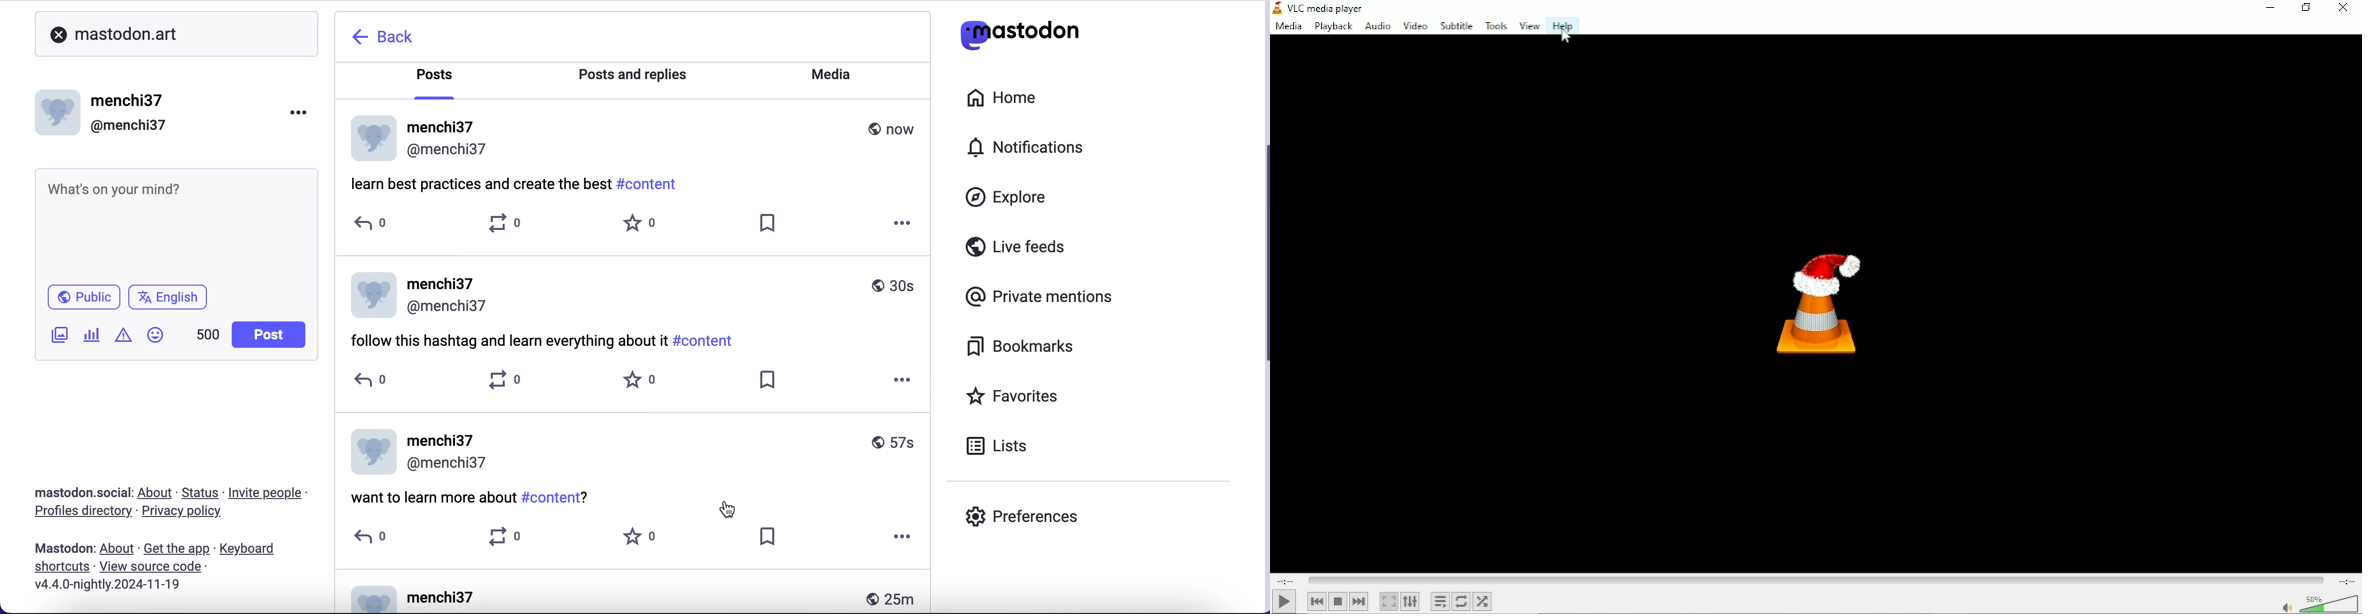  Describe the element at coordinates (450, 449) in the screenshot. I see `user` at that location.